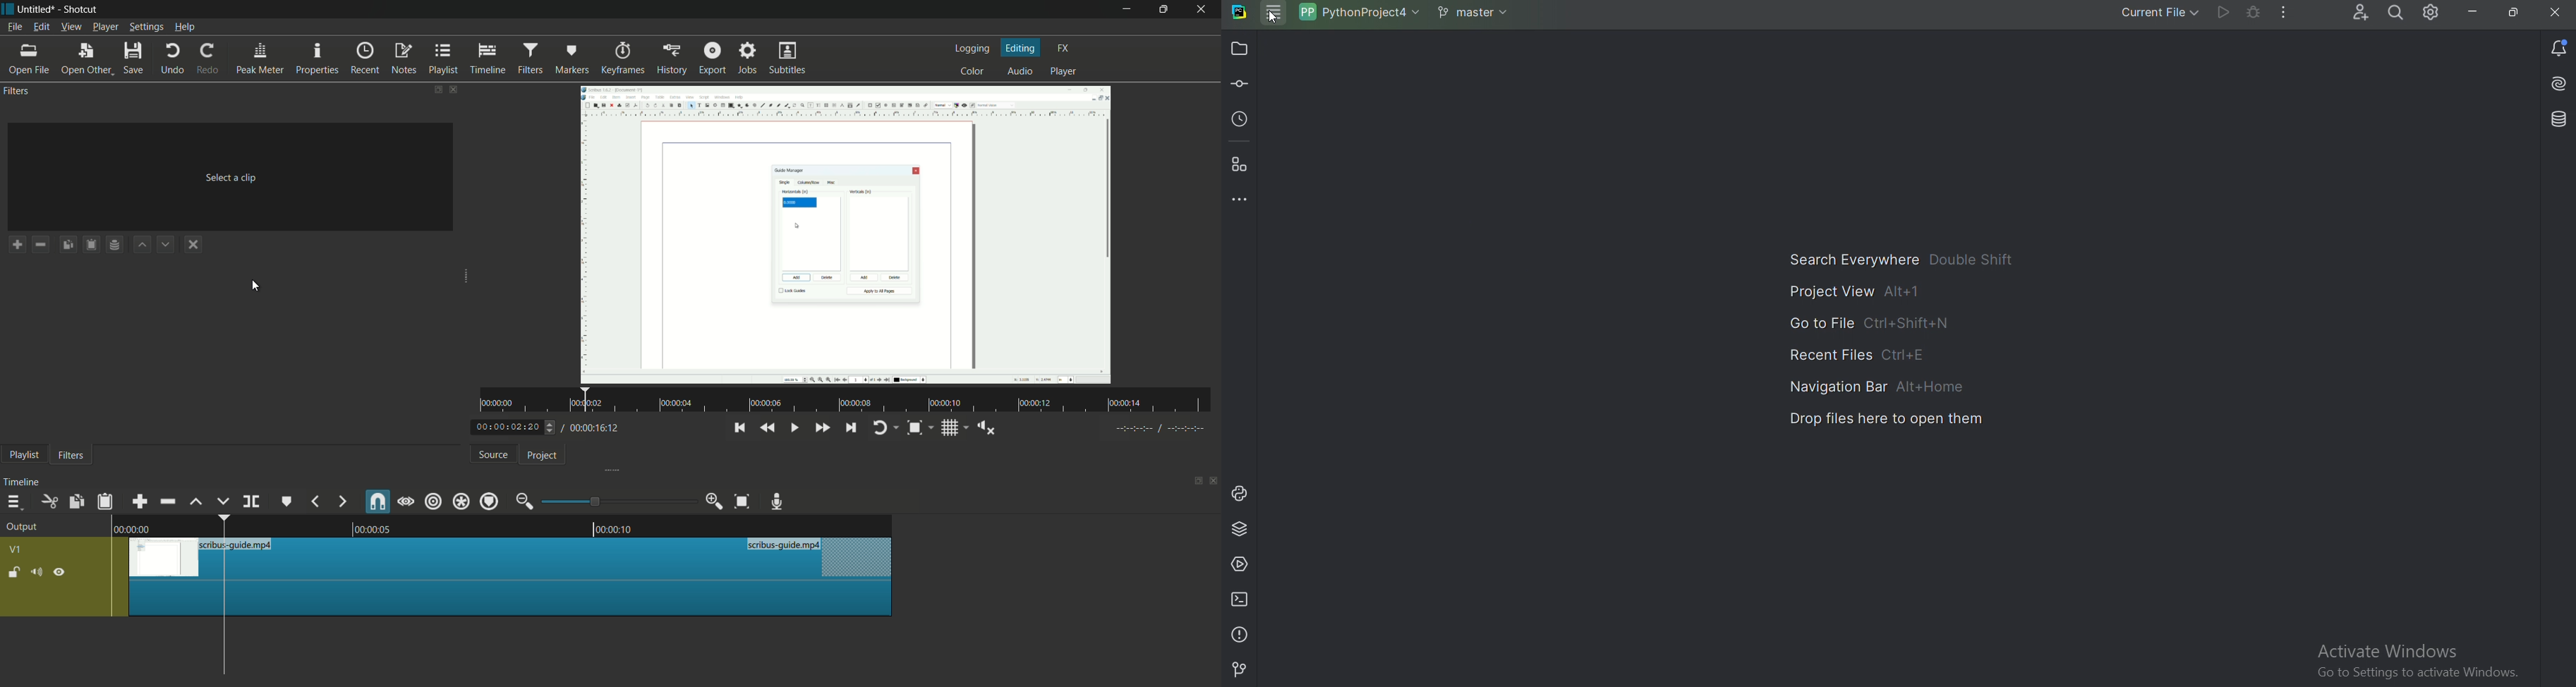  What do you see at coordinates (251, 501) in the screenshot?
I see `split at playhead` at bounding box center [251, 501].